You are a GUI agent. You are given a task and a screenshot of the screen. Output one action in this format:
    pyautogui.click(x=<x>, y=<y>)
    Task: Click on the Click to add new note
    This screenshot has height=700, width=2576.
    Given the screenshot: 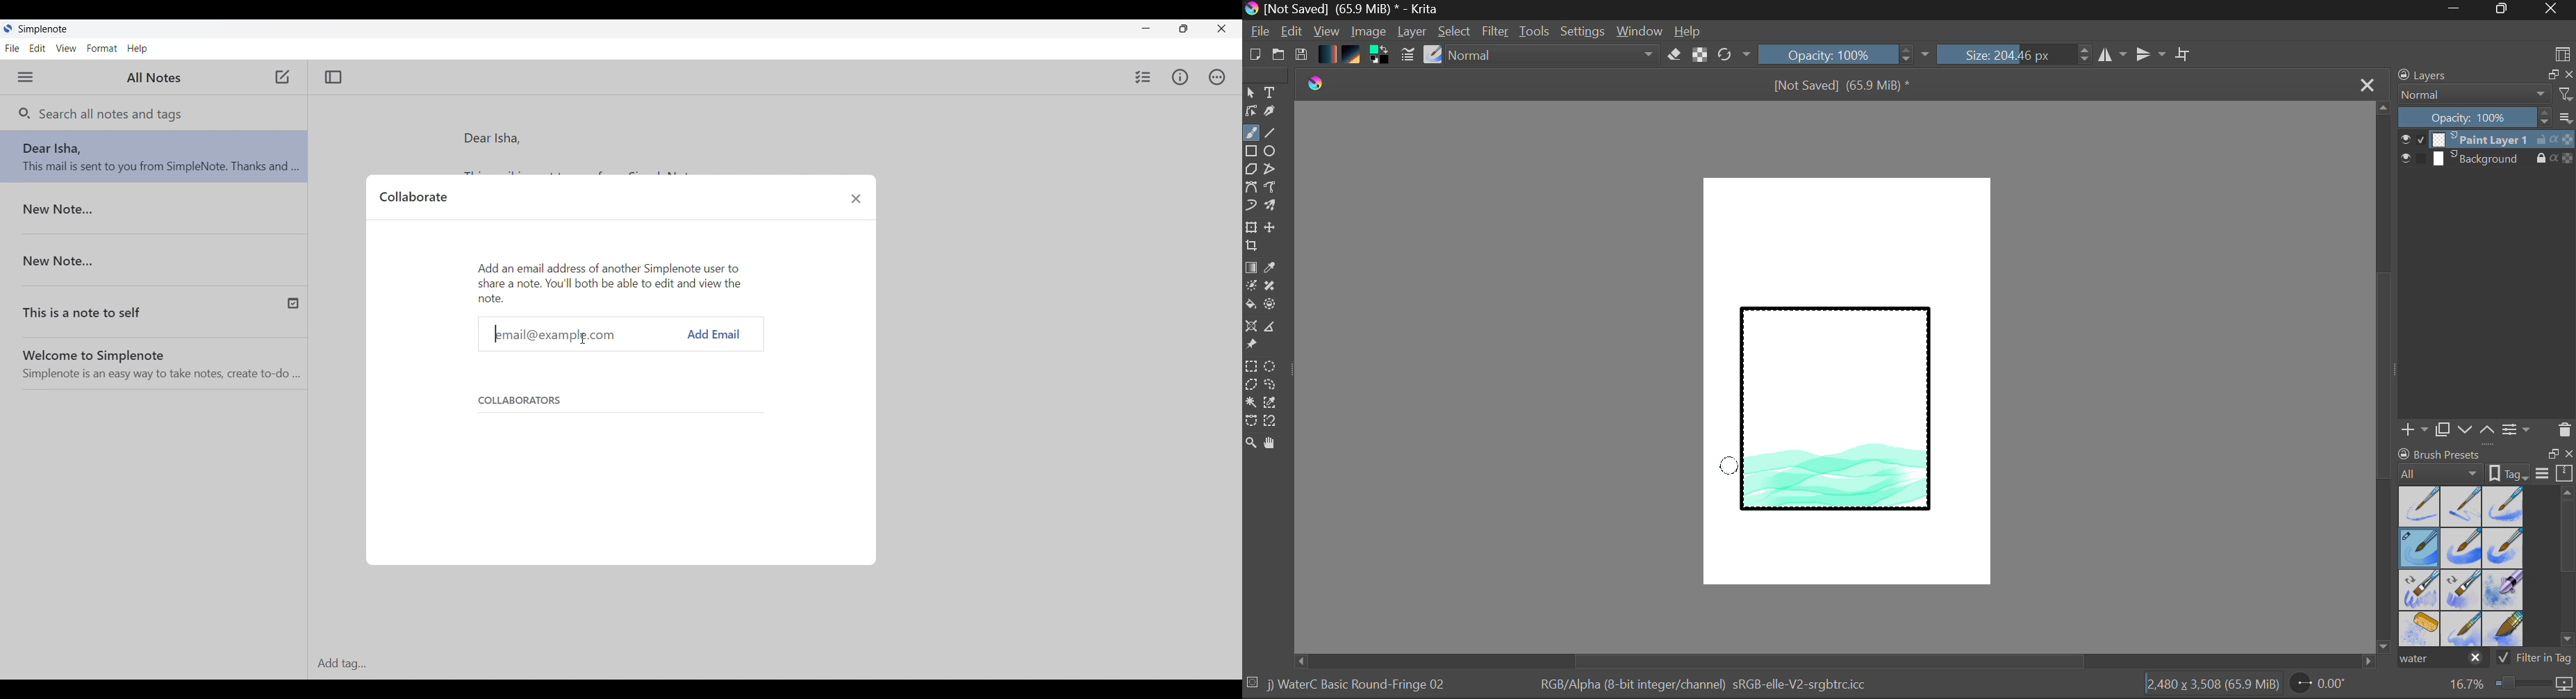 What is the action you would take?
    pyautogui.click(x=281, y=77)
    